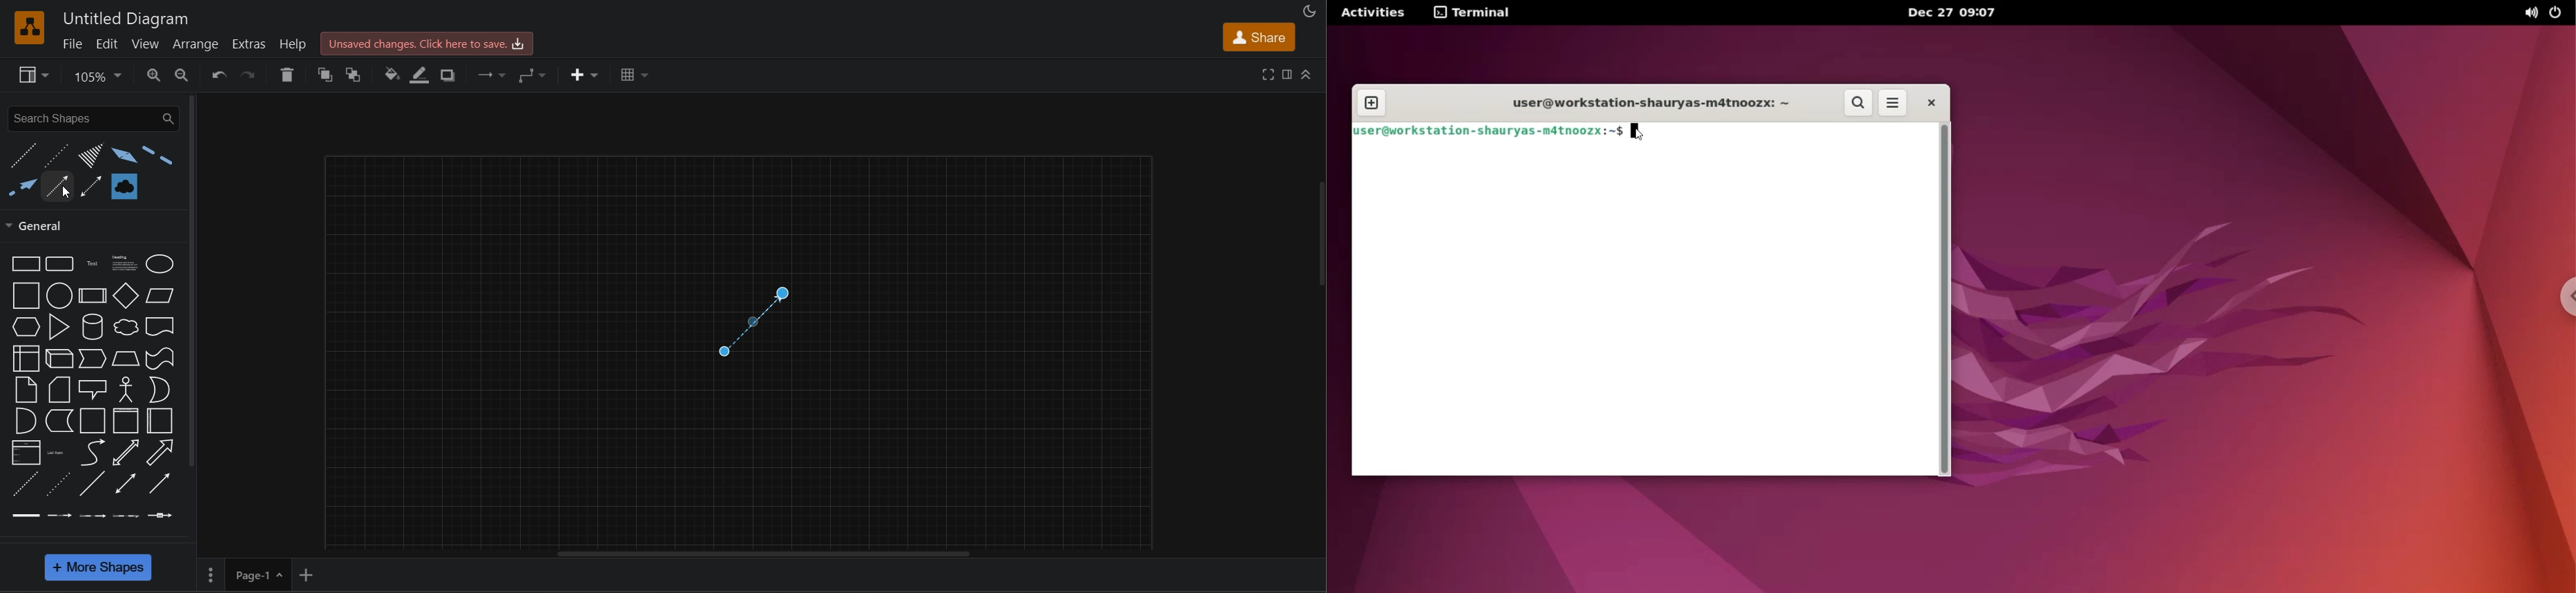  Describe the element at coordinates (25, 420) in the screenshot. I see `and` at that location.